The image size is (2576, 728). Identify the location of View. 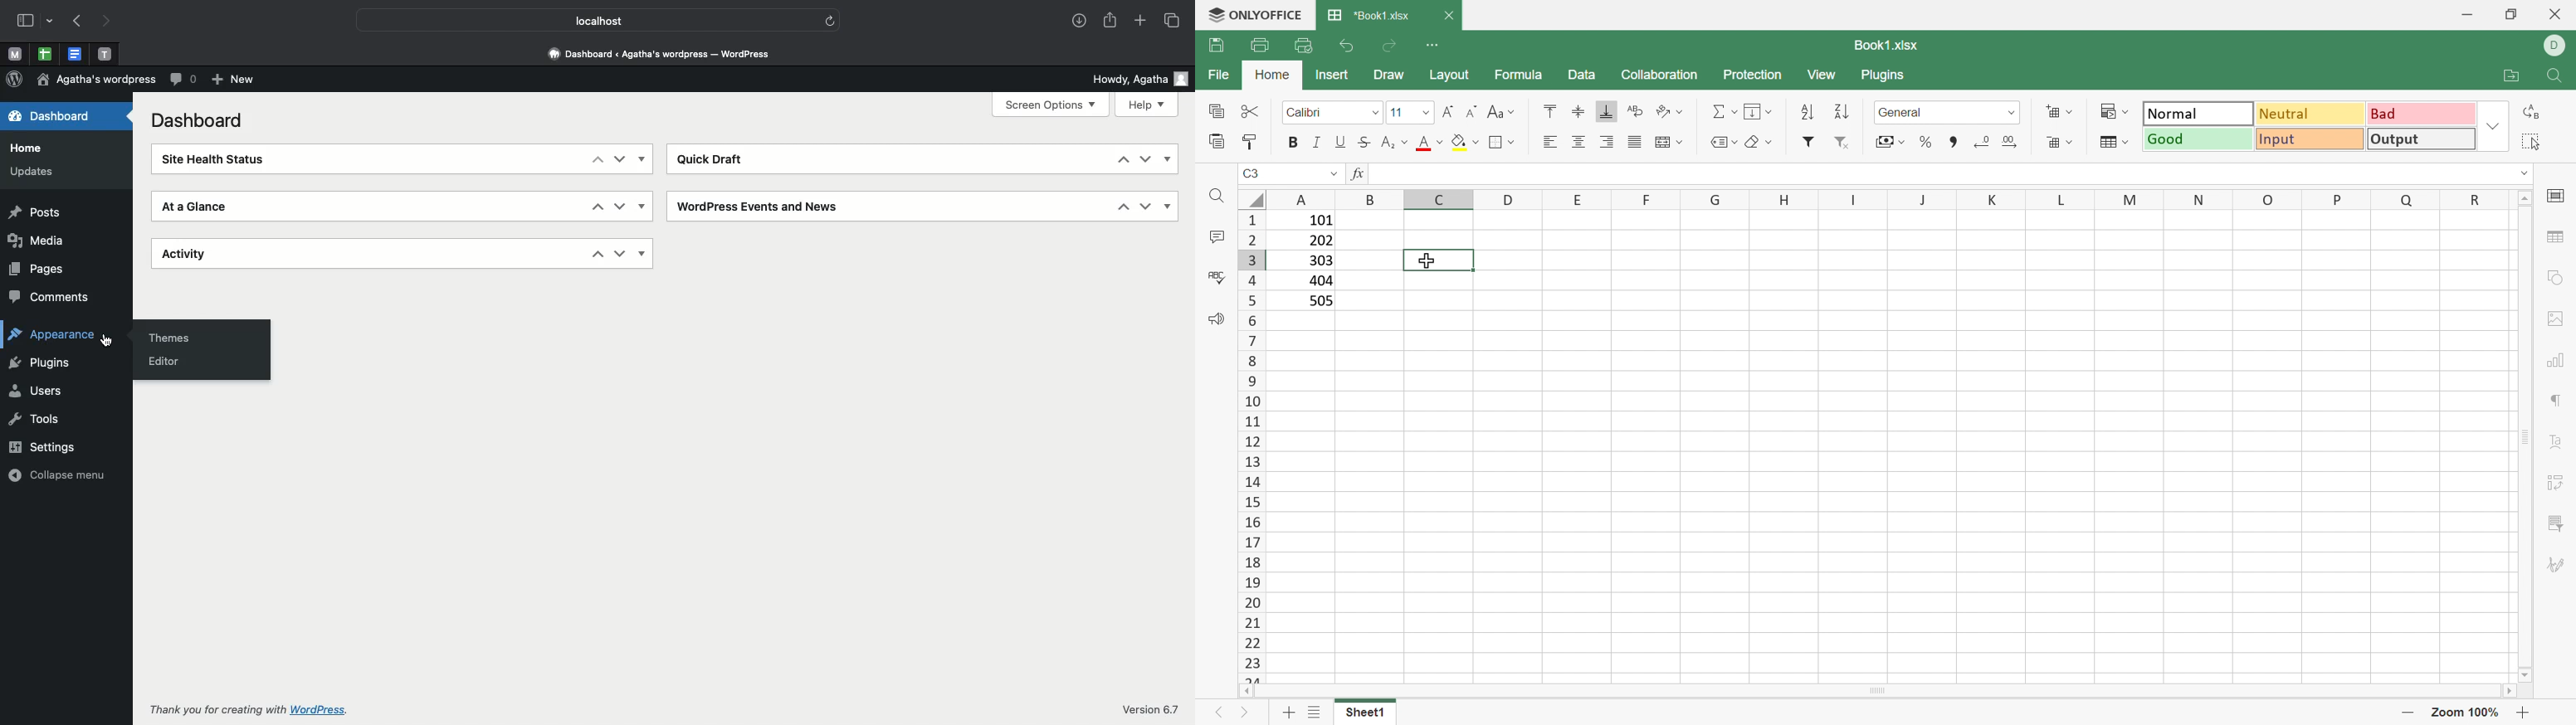
(1826, 75).